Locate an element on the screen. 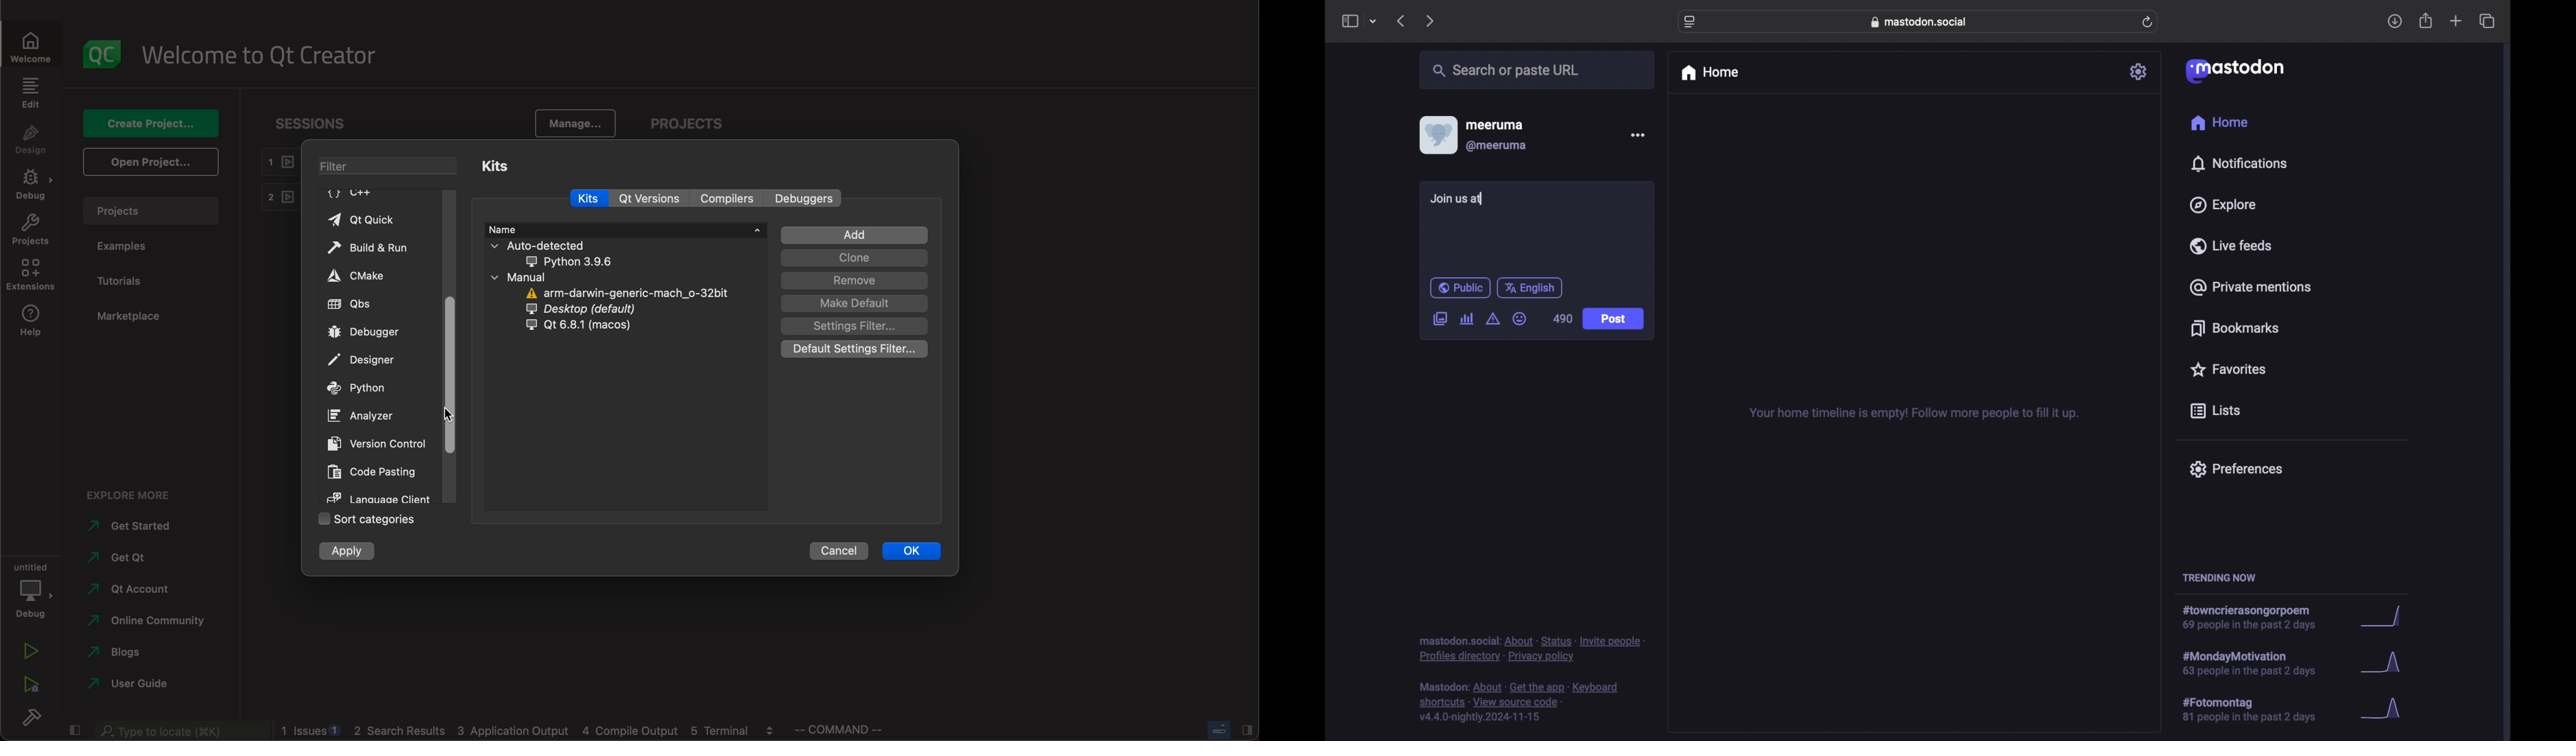 The width and height of the screenshot is (2576, 756). projects is located at coordinates (30, 230).